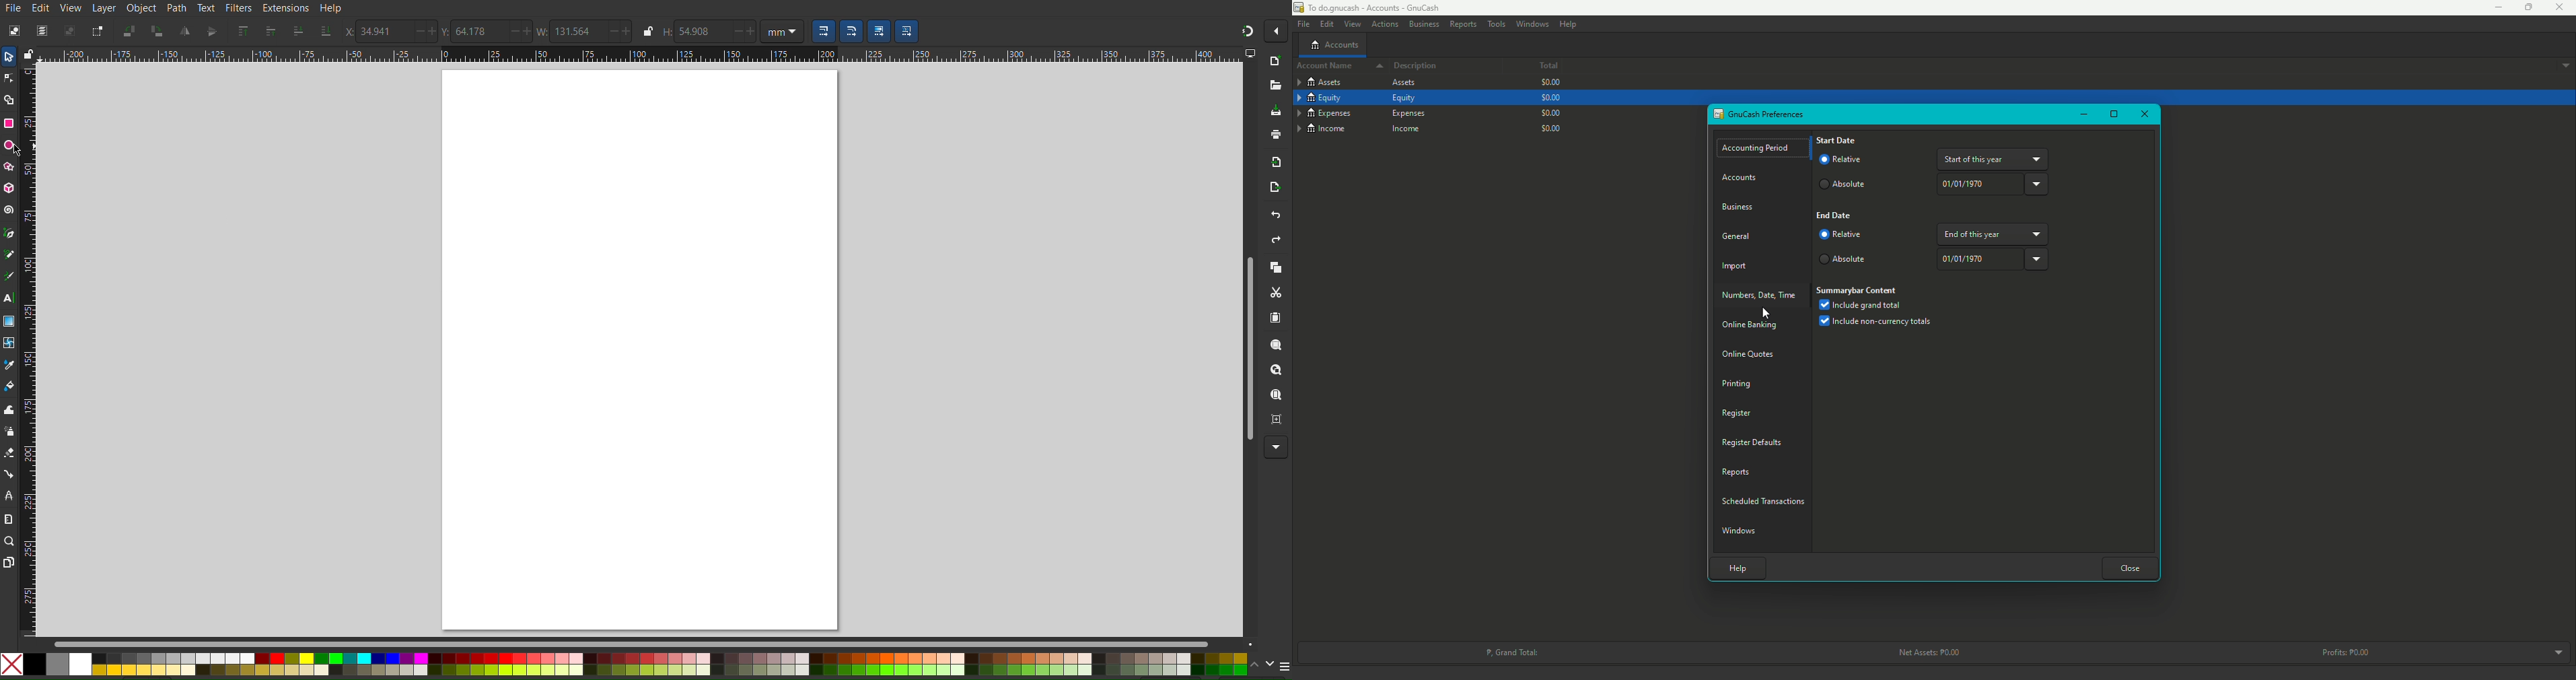 This screenshot has height=700, width=2576. What do you see at coordinates (9, 518) in the screenshot?
I see `Measure Tool` at bounding box center [9, 518].